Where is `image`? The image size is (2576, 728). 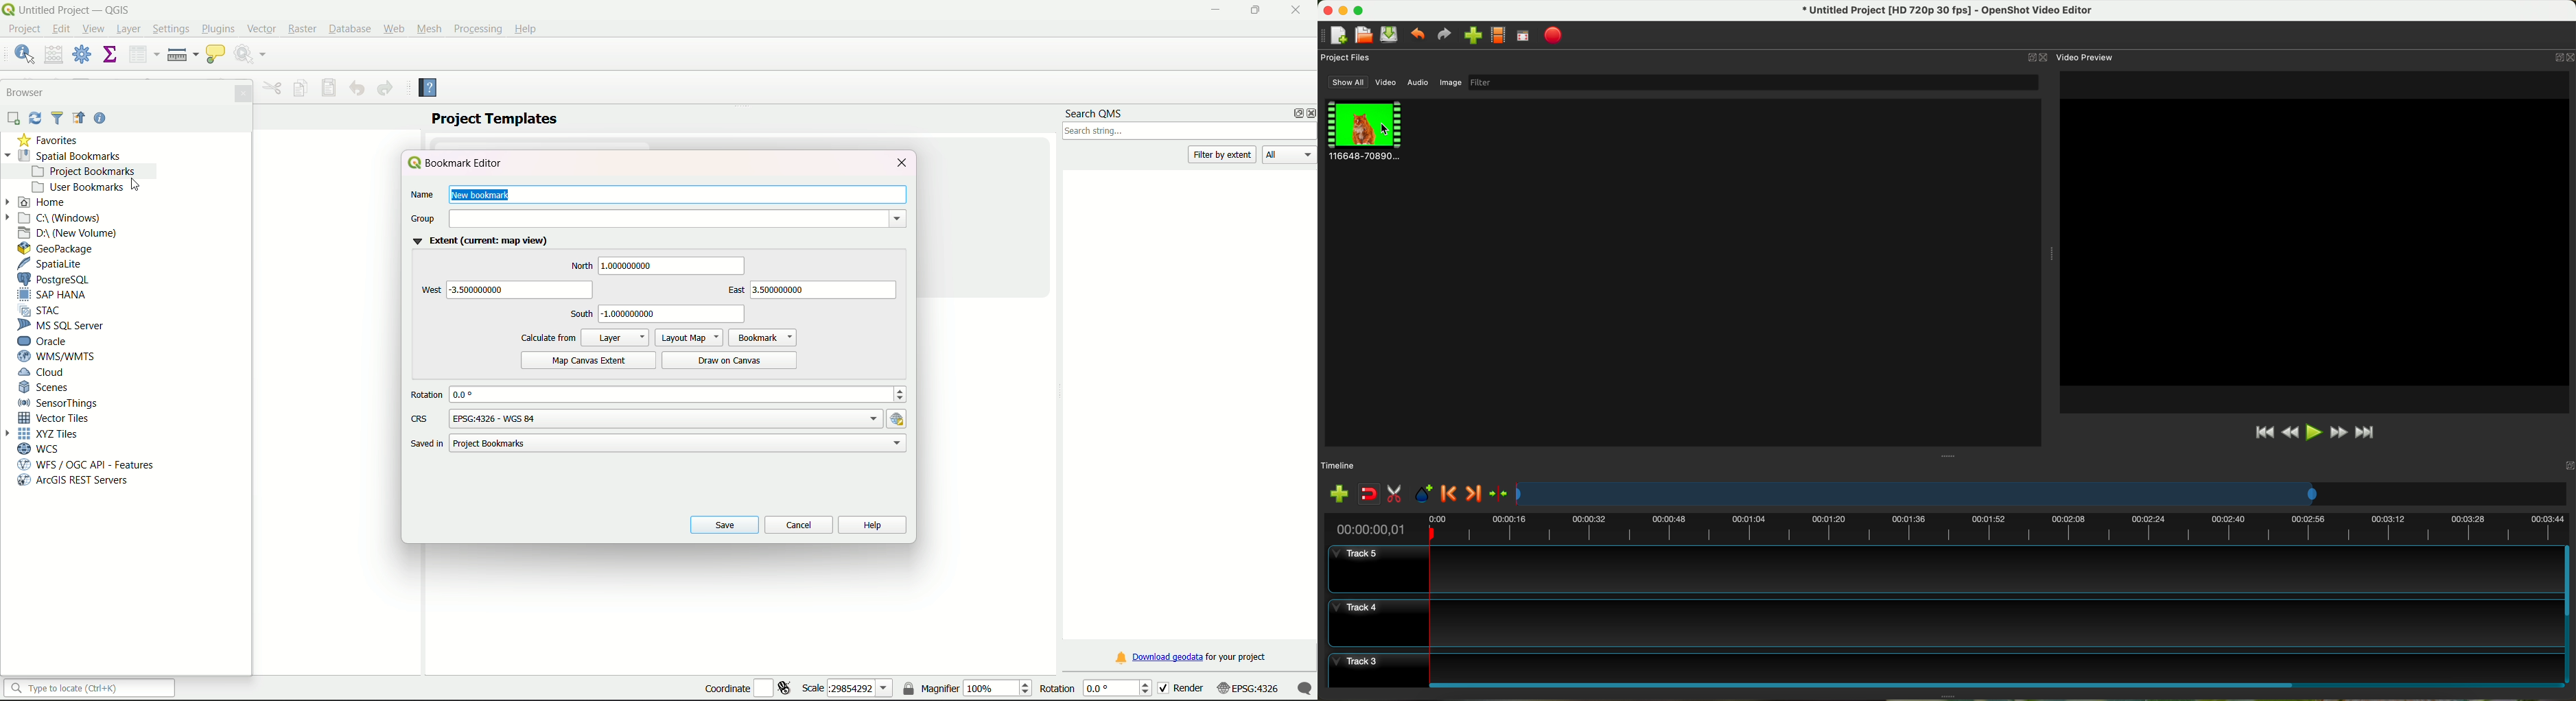
image is located at coordinates (1450, 84).